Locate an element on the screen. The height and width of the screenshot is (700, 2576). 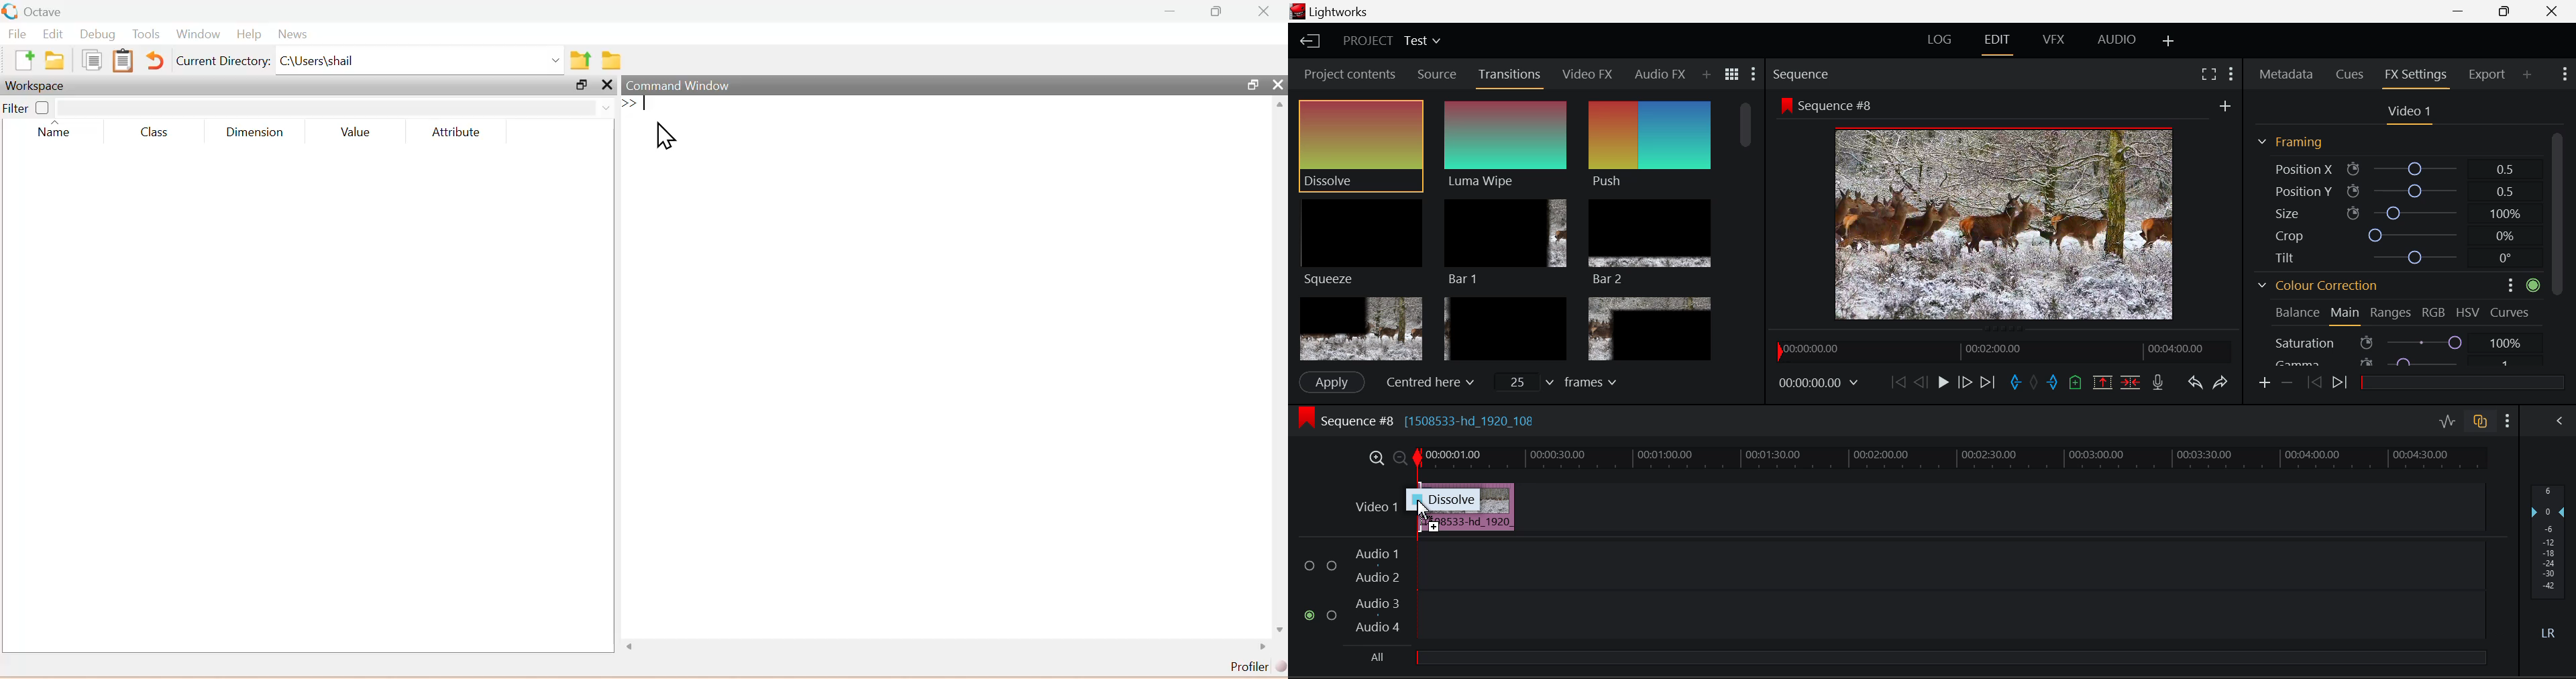
Back to Homepage is located at coordinates (1308, 42).